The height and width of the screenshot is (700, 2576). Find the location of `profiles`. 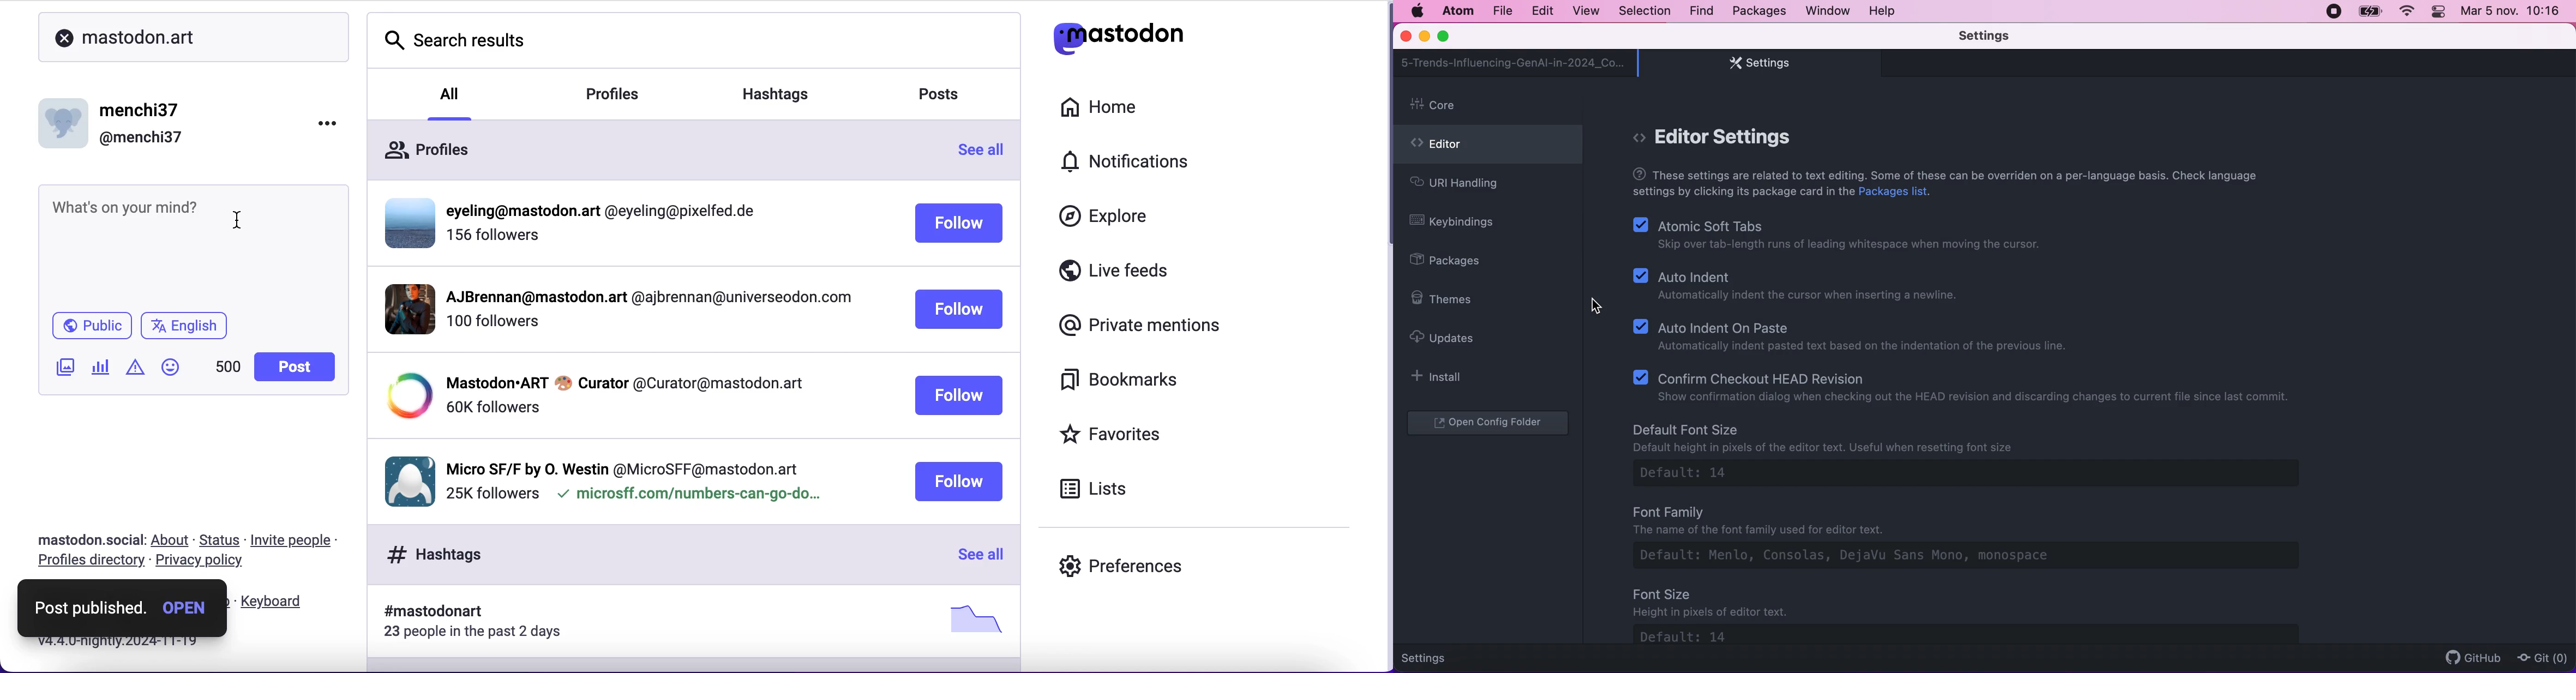

profiles is located at coordinates (434, 148).